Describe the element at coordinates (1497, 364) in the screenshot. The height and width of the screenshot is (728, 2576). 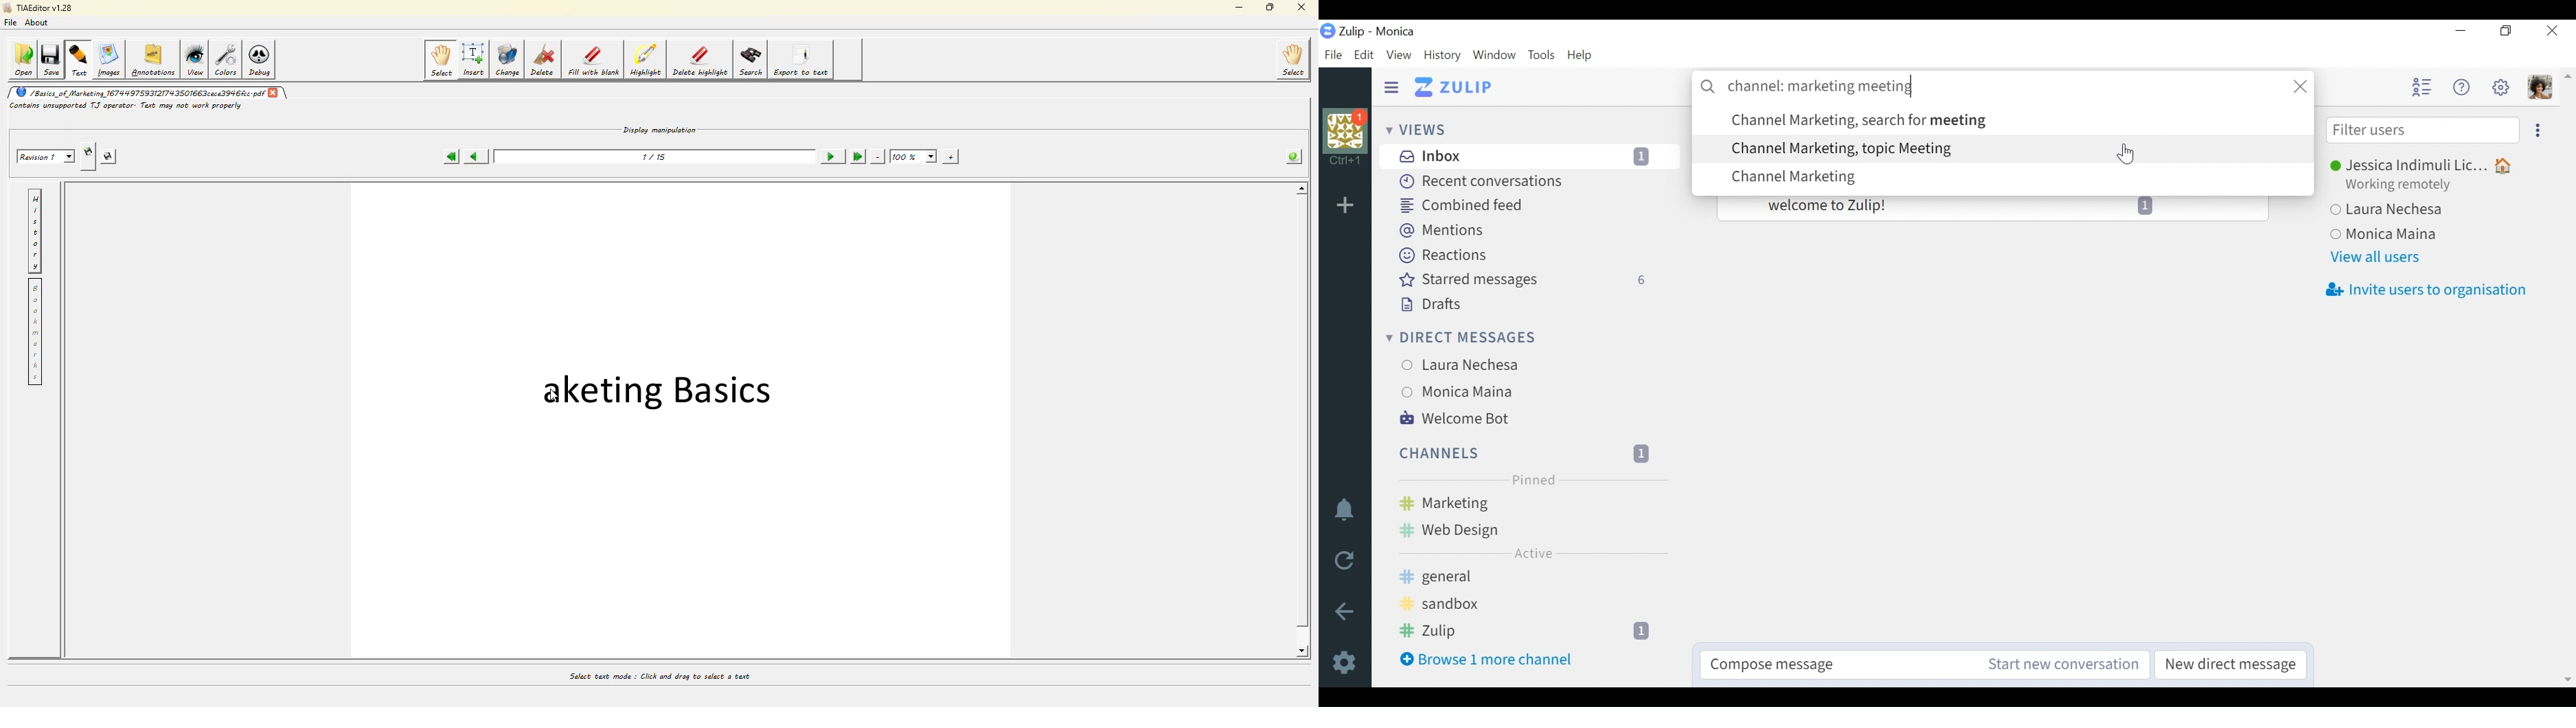
I see `Laura Nechesa` at that location.